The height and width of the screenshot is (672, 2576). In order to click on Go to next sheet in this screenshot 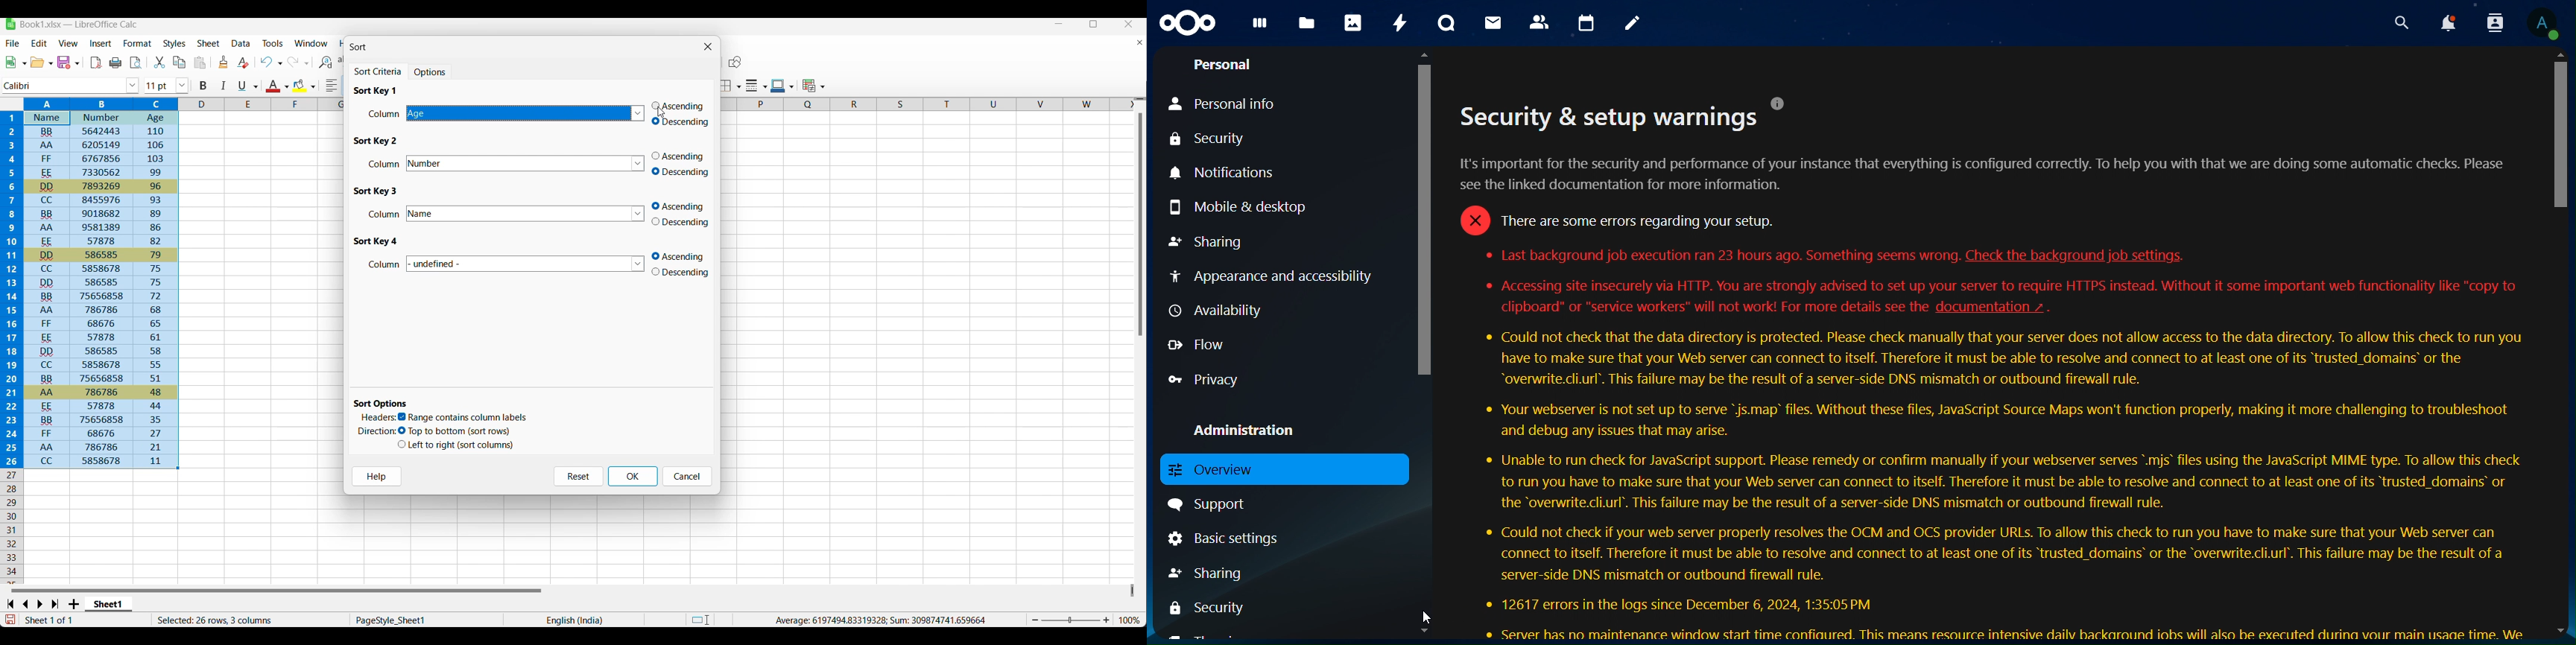, I will do `click(39, 604)`.